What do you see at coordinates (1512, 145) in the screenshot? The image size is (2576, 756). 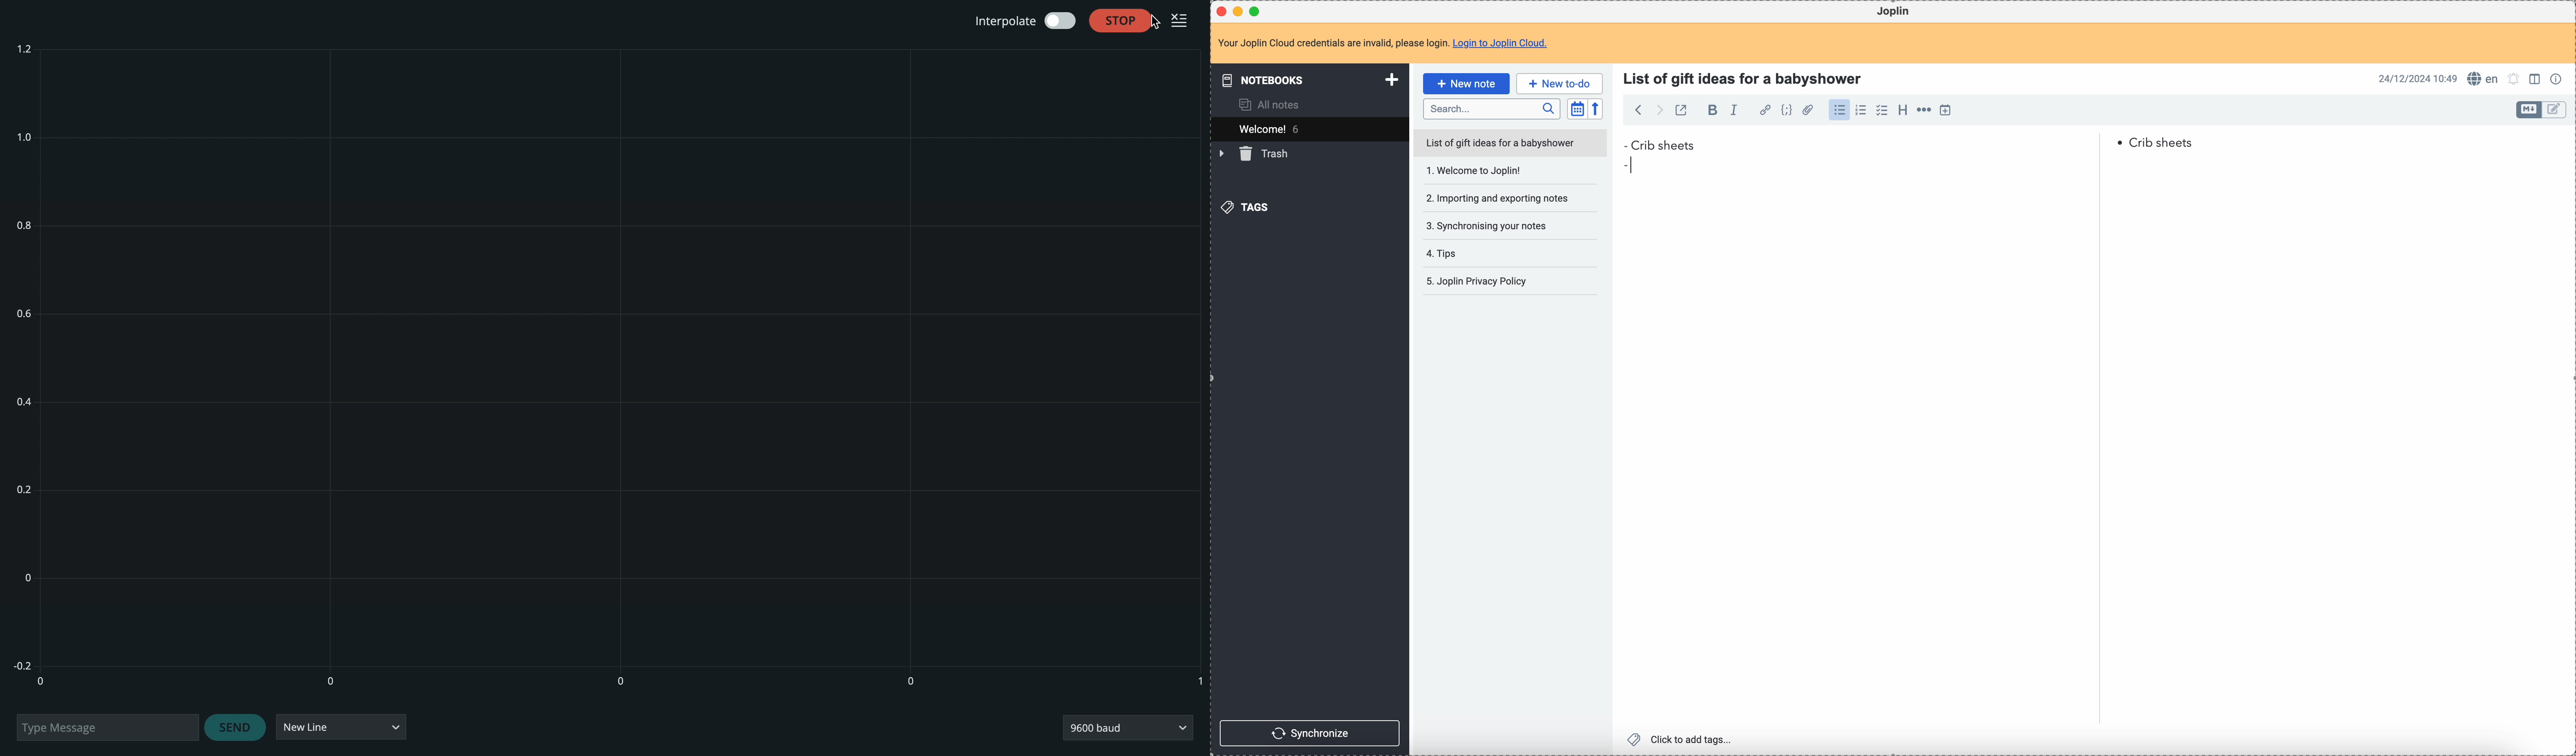 I see `list of gift ideas for a babyshower` at bounding box center [1512, 145].